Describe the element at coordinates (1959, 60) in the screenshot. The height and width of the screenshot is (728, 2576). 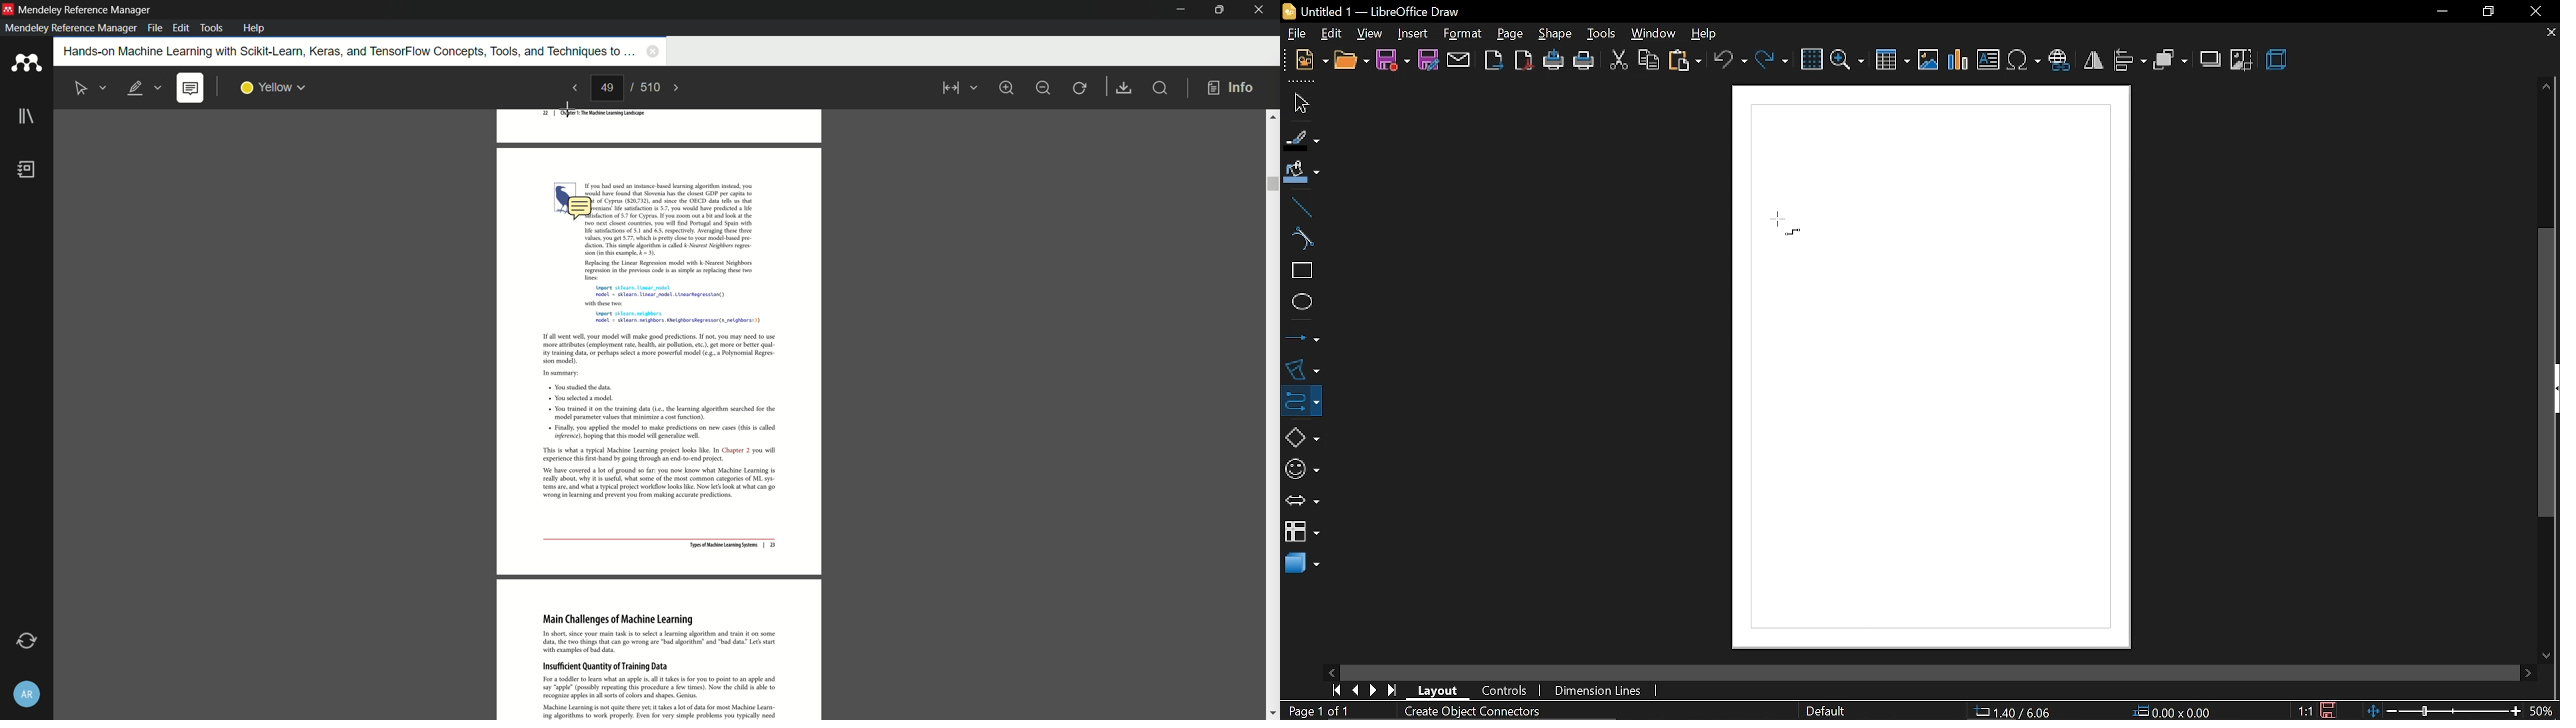
I see `Insert chart` at that location.